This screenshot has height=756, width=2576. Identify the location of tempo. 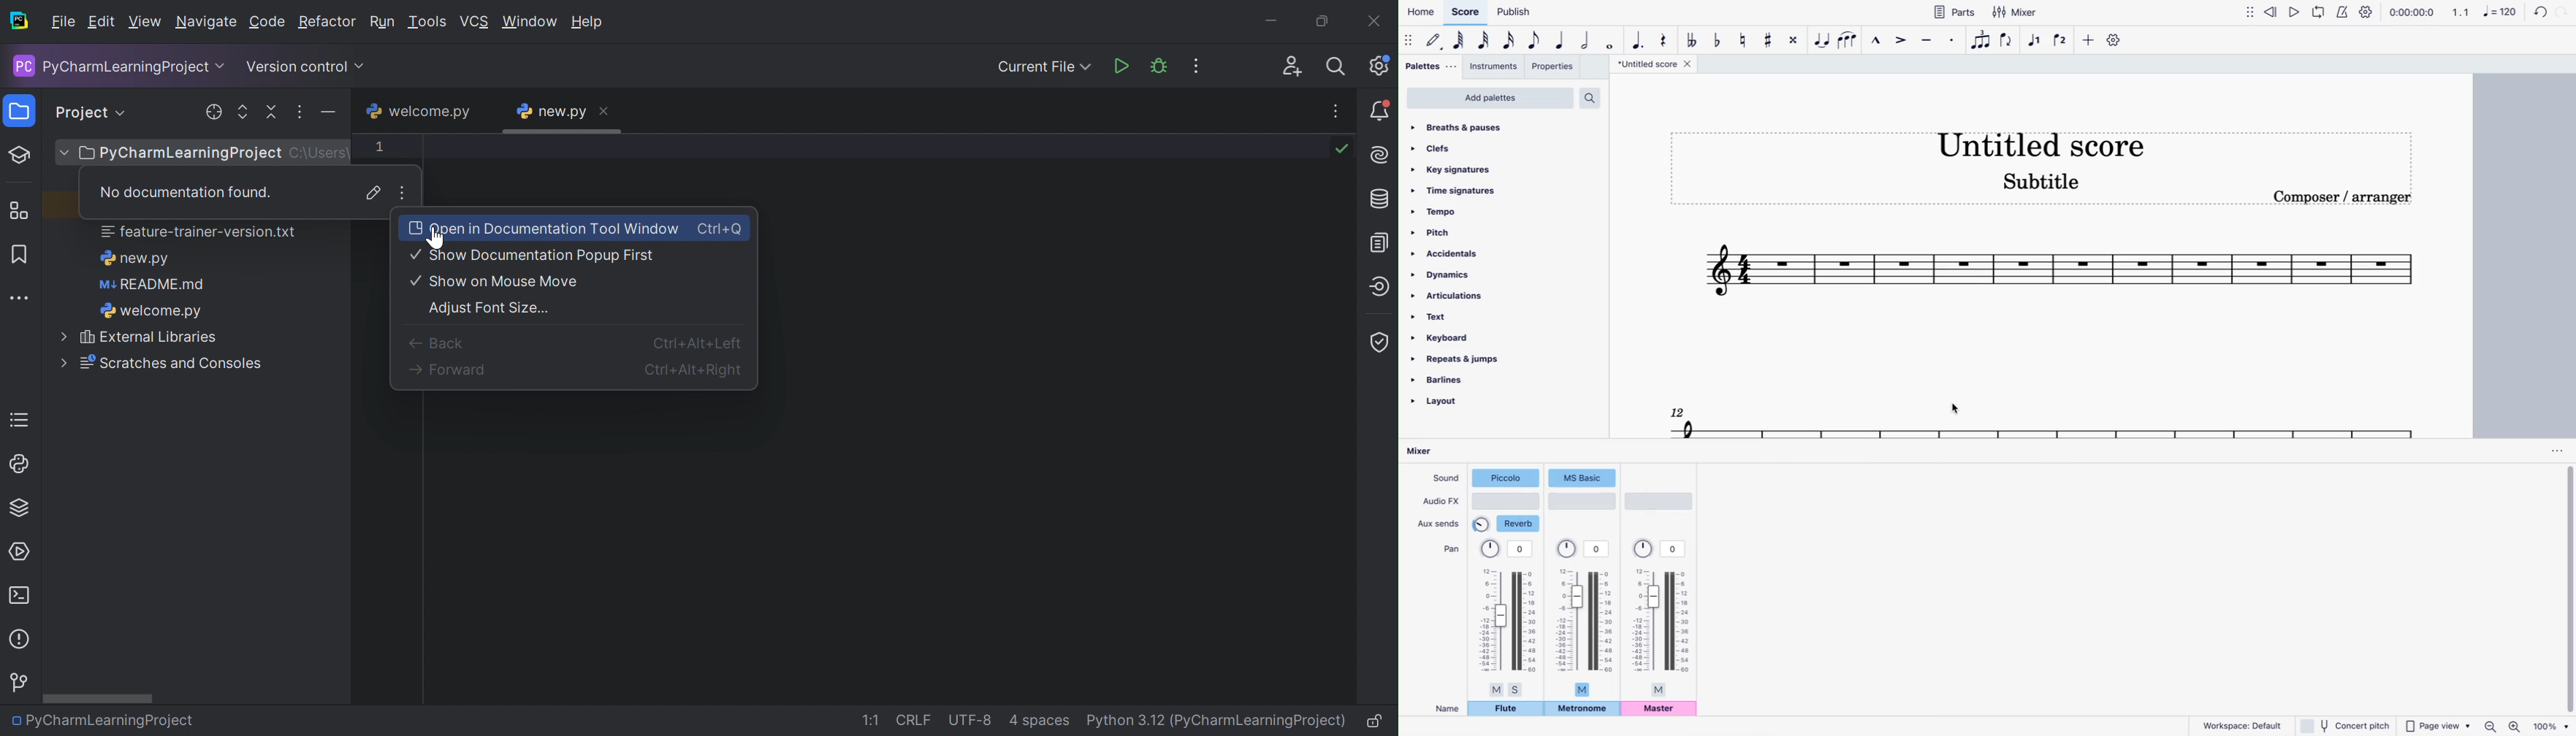
(1464, 211).